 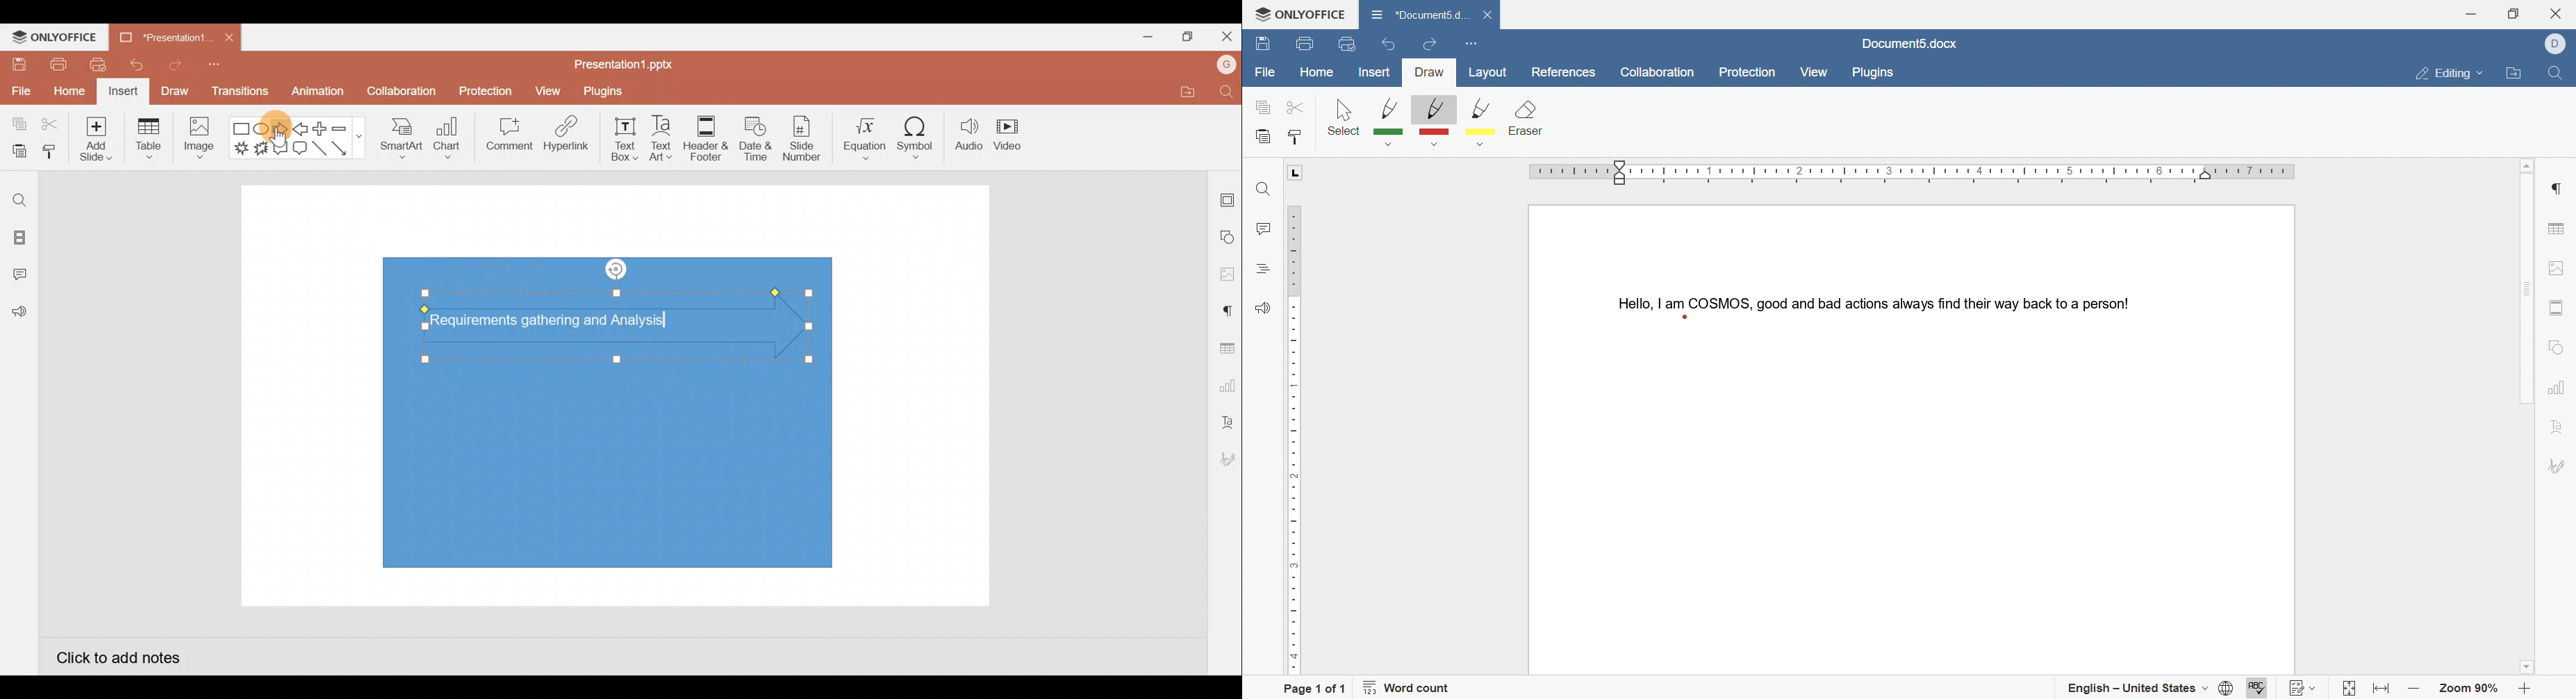 I want to click on Find, so click(x=1228, y=91).